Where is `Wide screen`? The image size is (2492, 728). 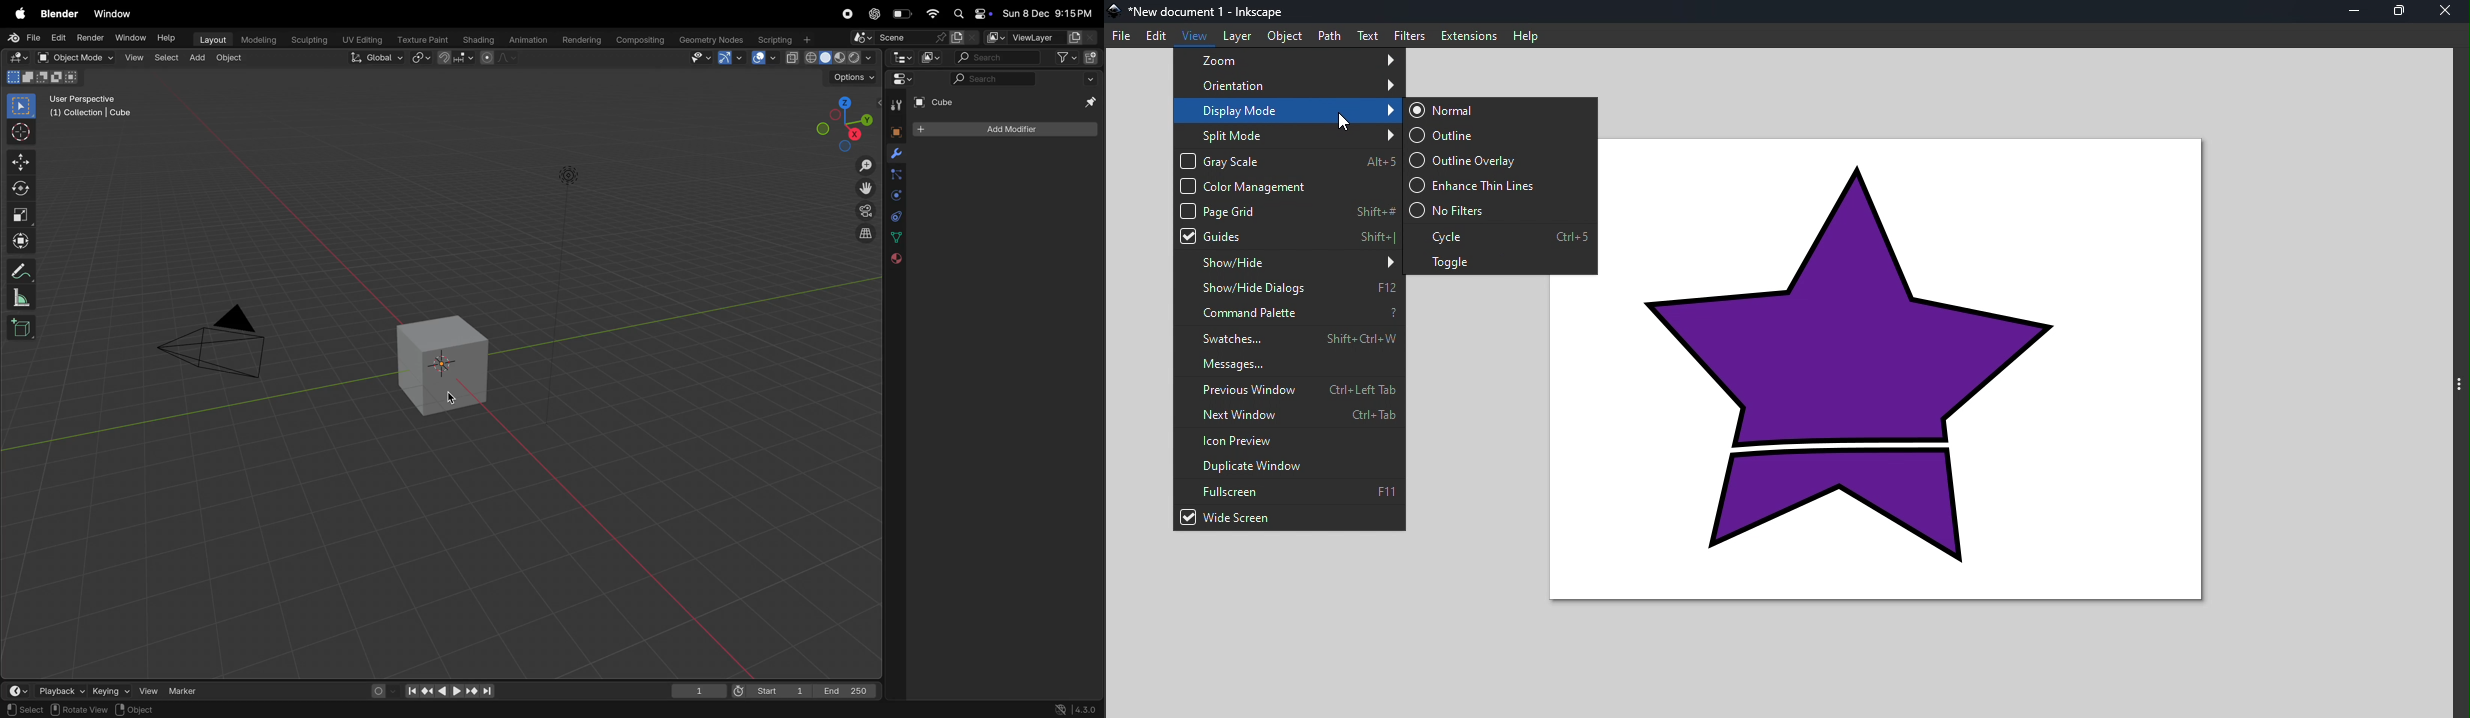 Wide screen is located at coordinates (1289, 519).